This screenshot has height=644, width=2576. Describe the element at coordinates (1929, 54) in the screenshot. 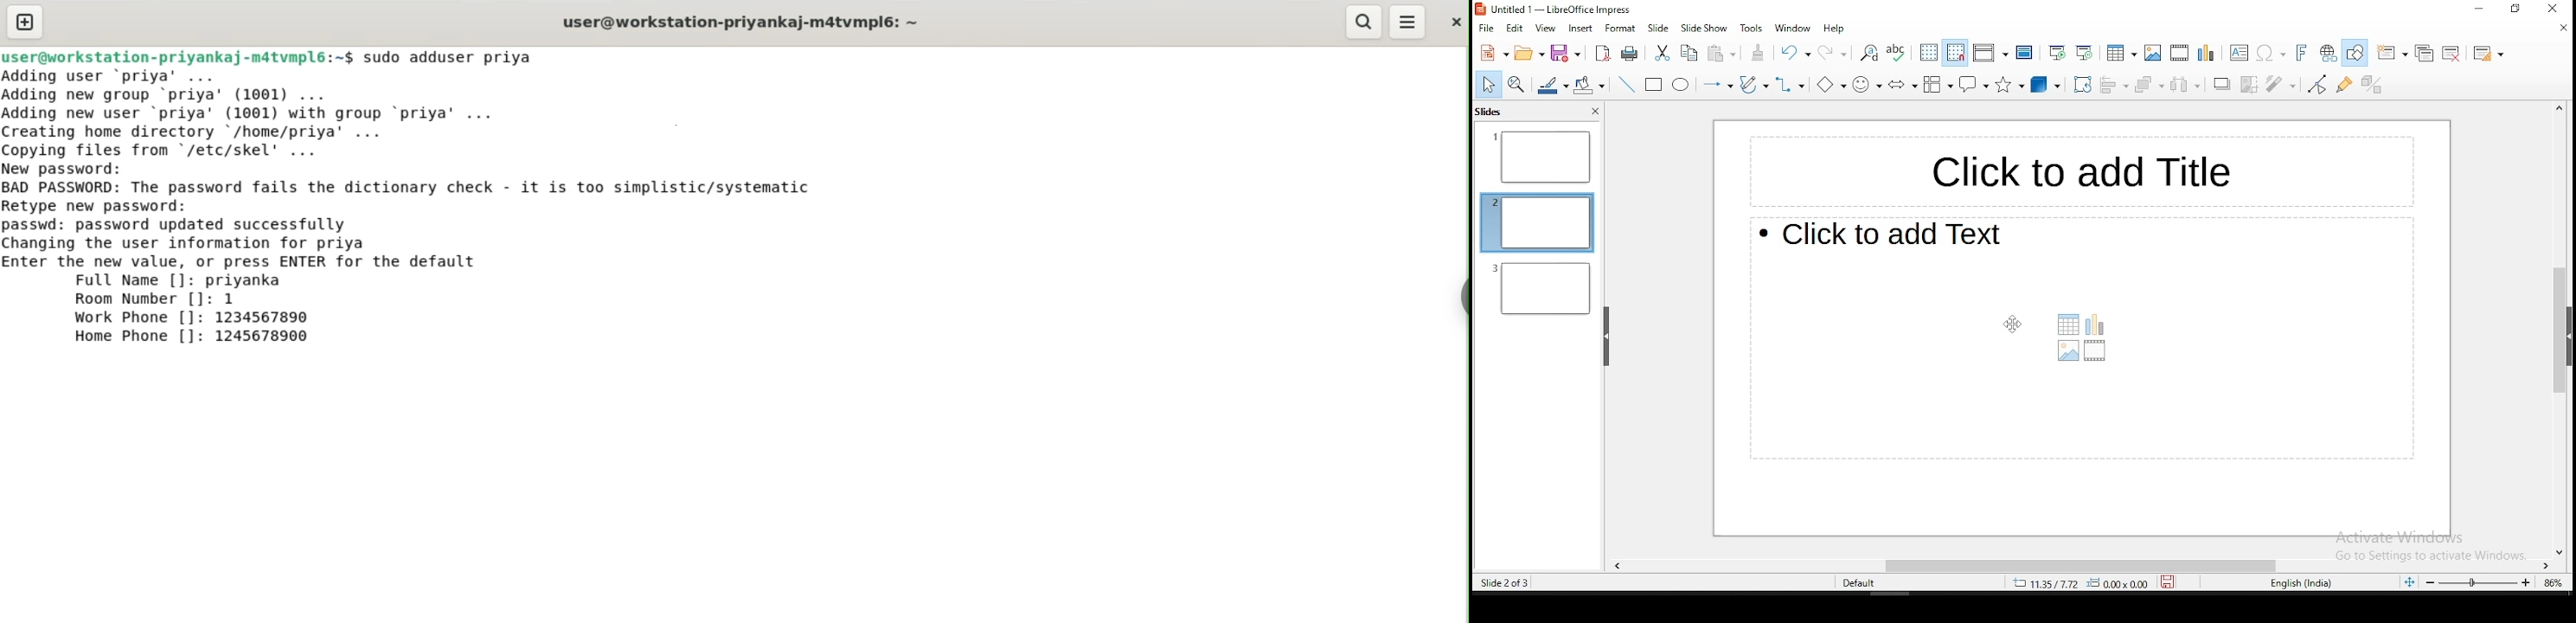

I see `display grid` at that location.